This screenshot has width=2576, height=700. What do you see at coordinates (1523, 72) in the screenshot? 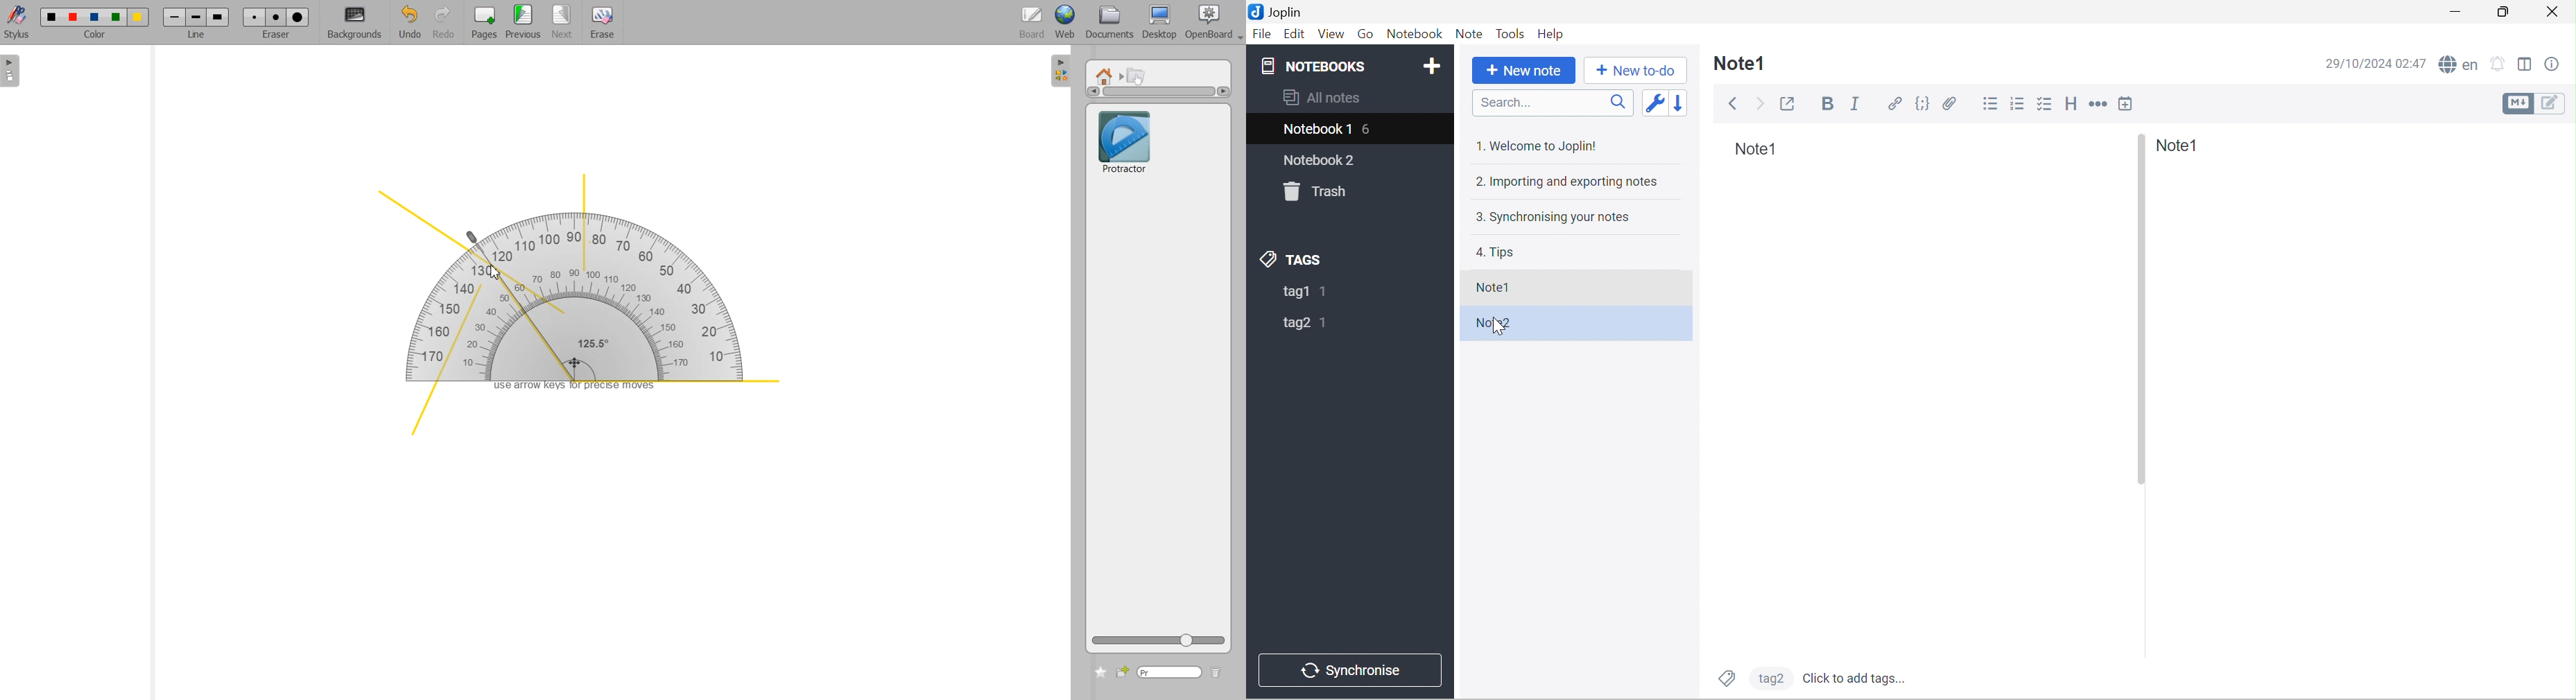
I see `+New Note` at bounding box center [1523, 72].